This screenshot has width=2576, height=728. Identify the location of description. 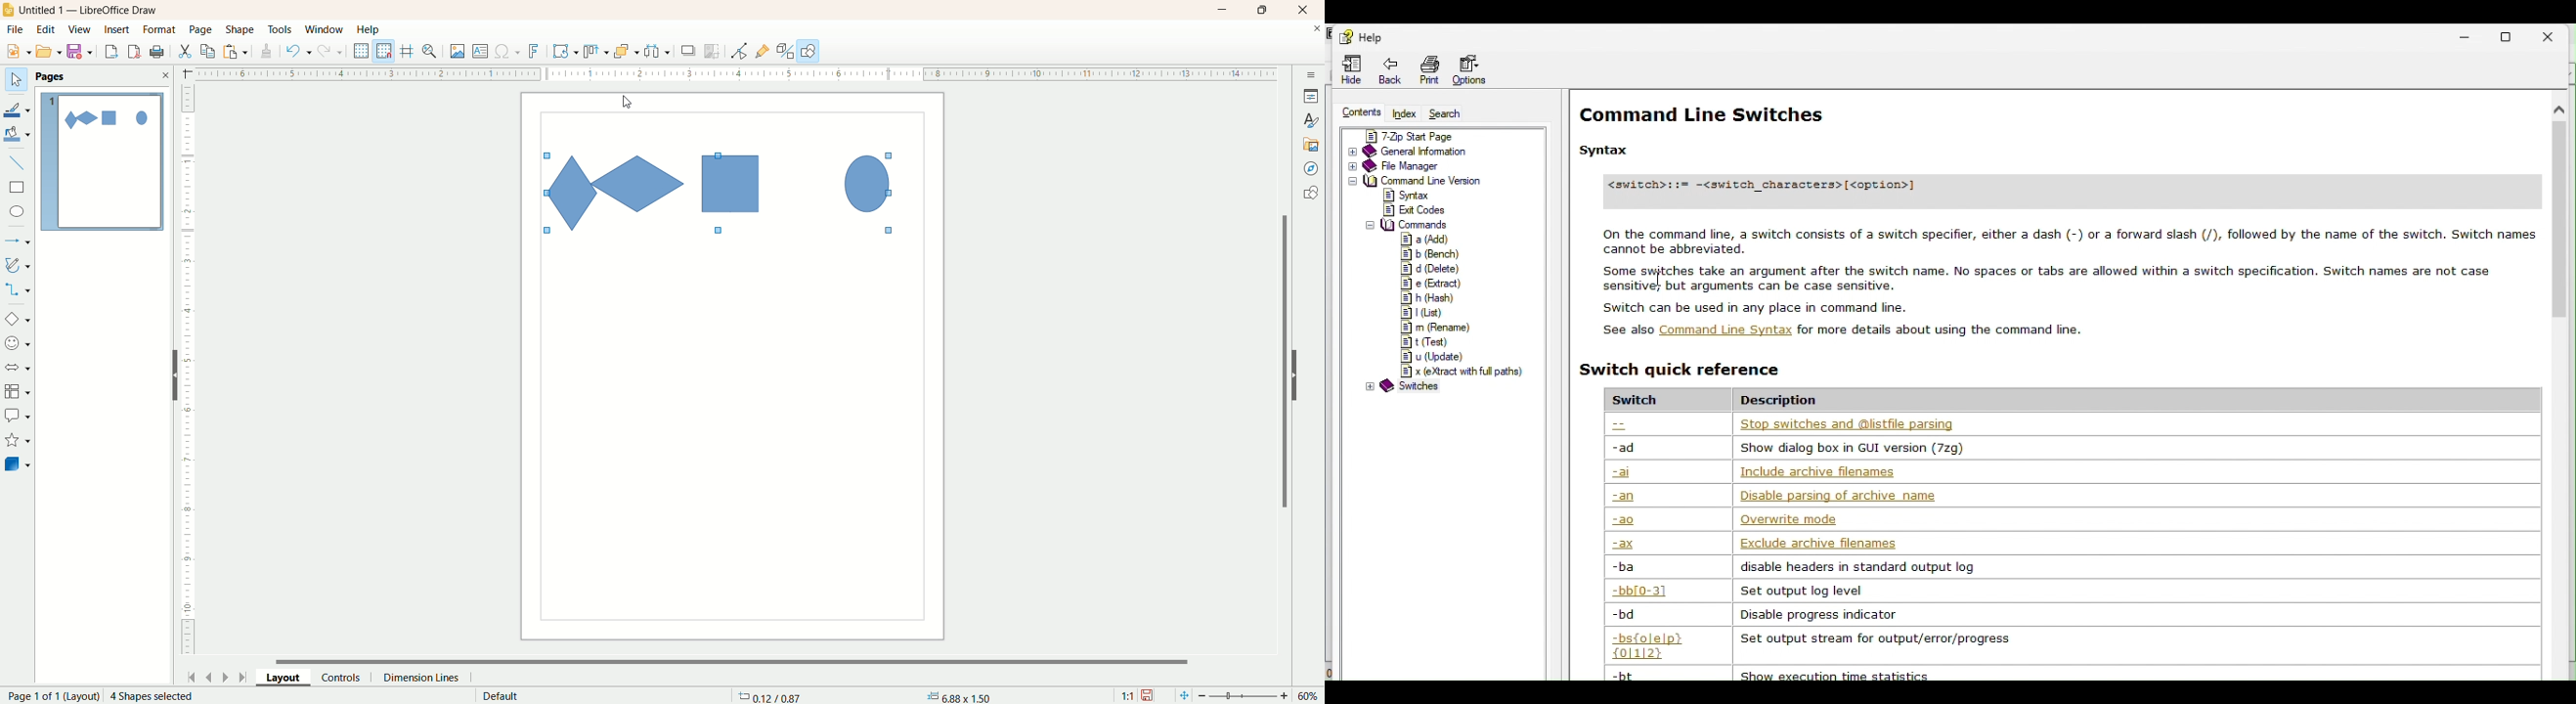
(1772, 399).